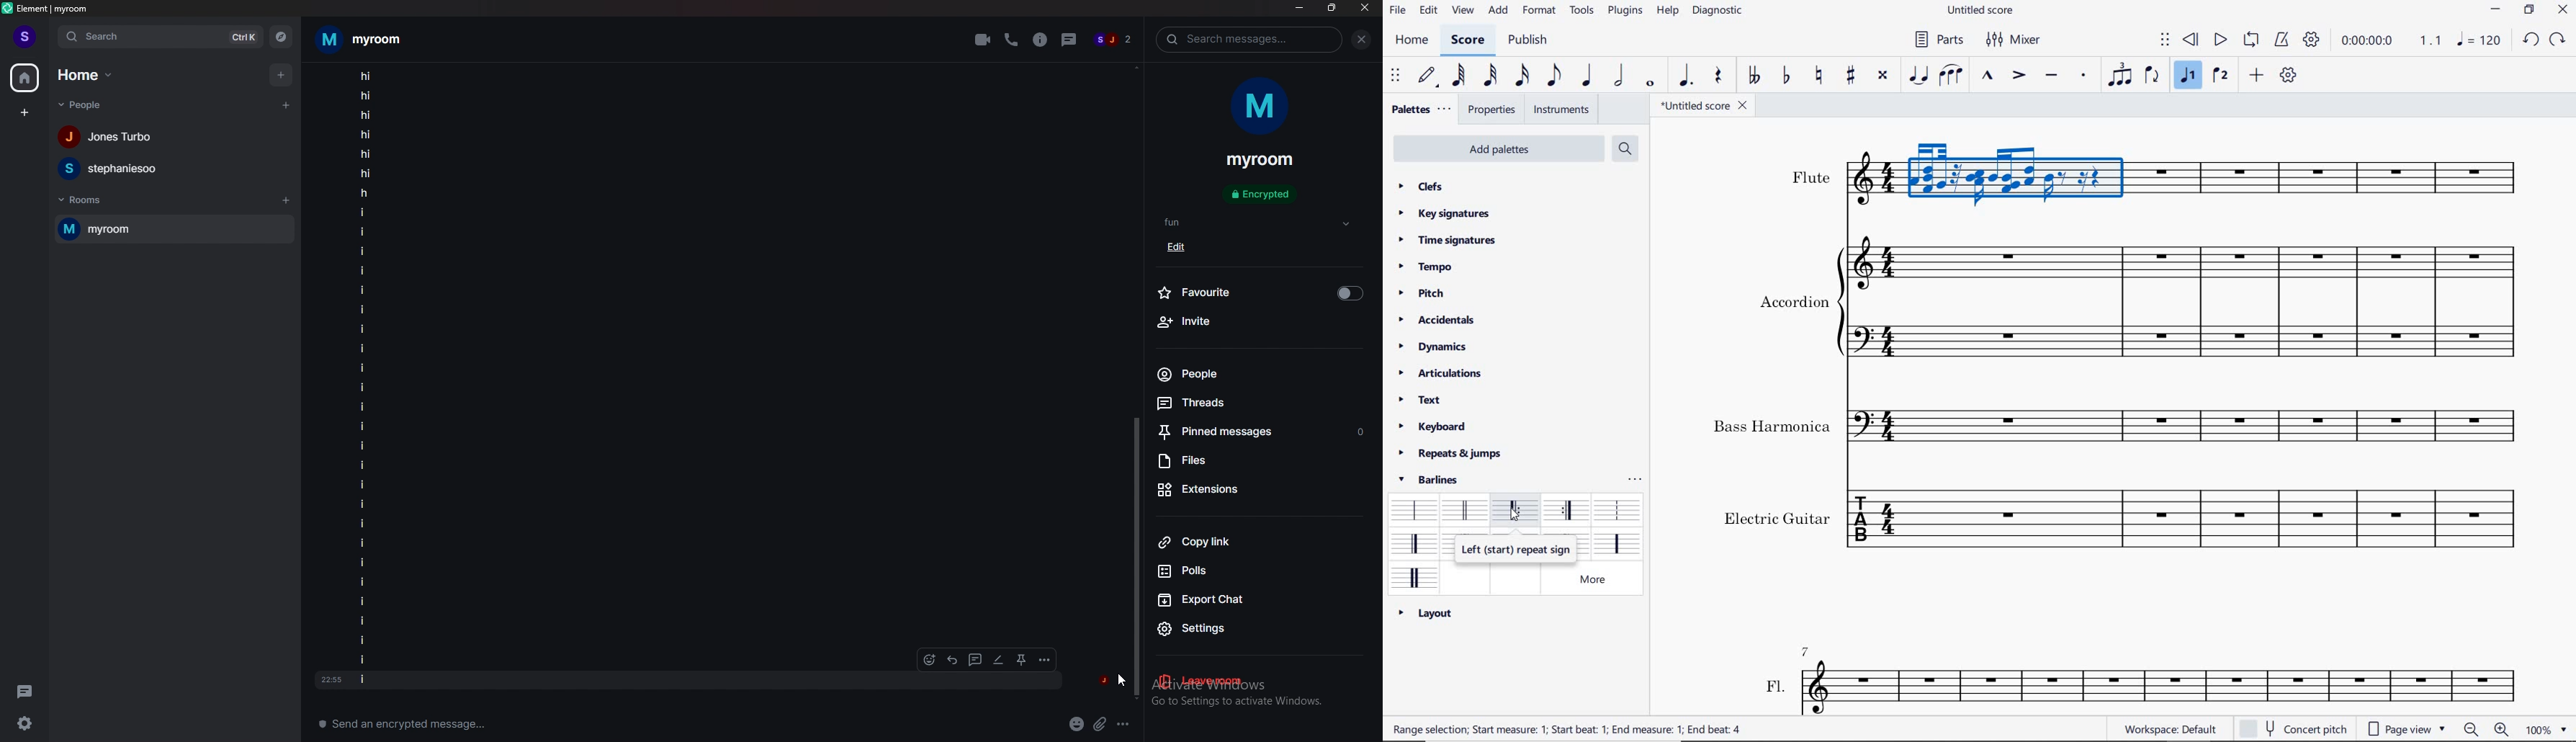  I want to click on metronome, so click(2284, 41).